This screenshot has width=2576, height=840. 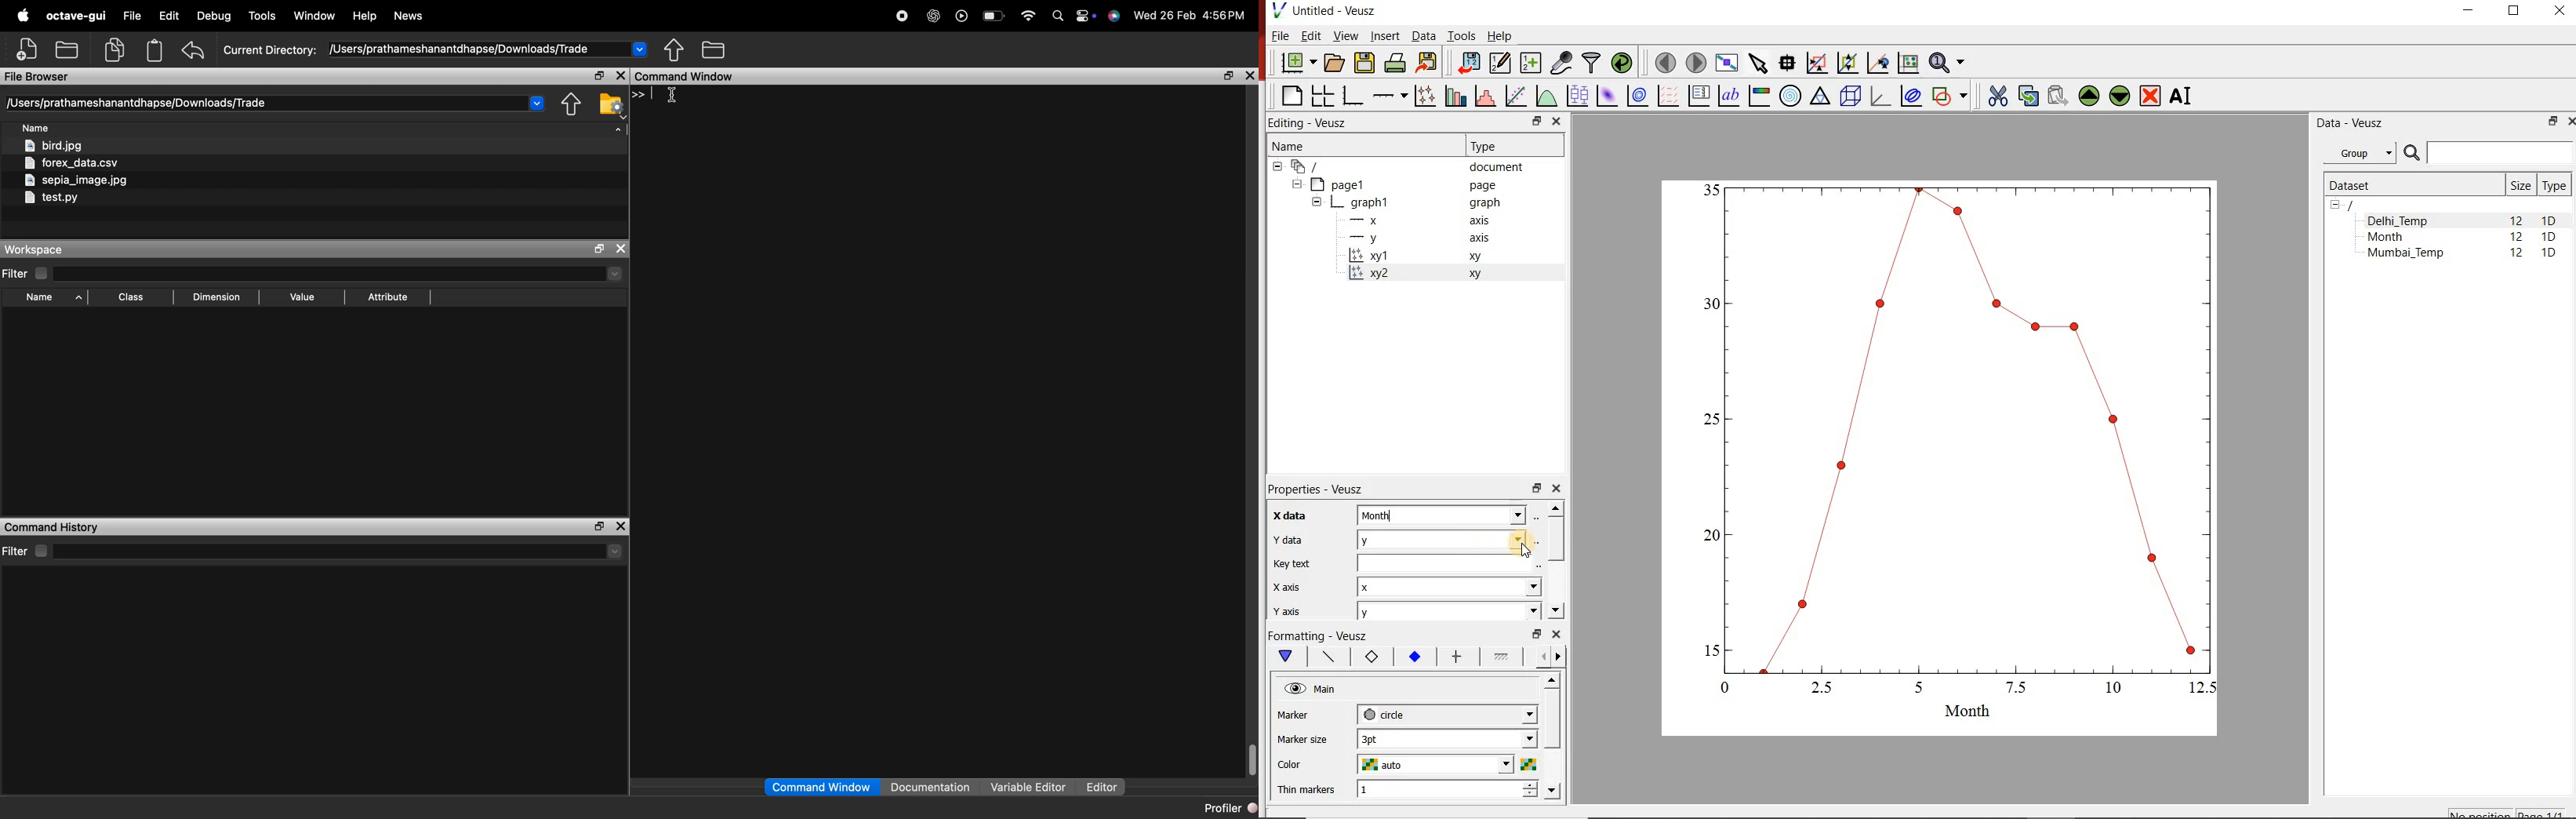 What do you see at coordinates (963, 16) in the screenshot?
I see `play` at bounding box center [963, 16].